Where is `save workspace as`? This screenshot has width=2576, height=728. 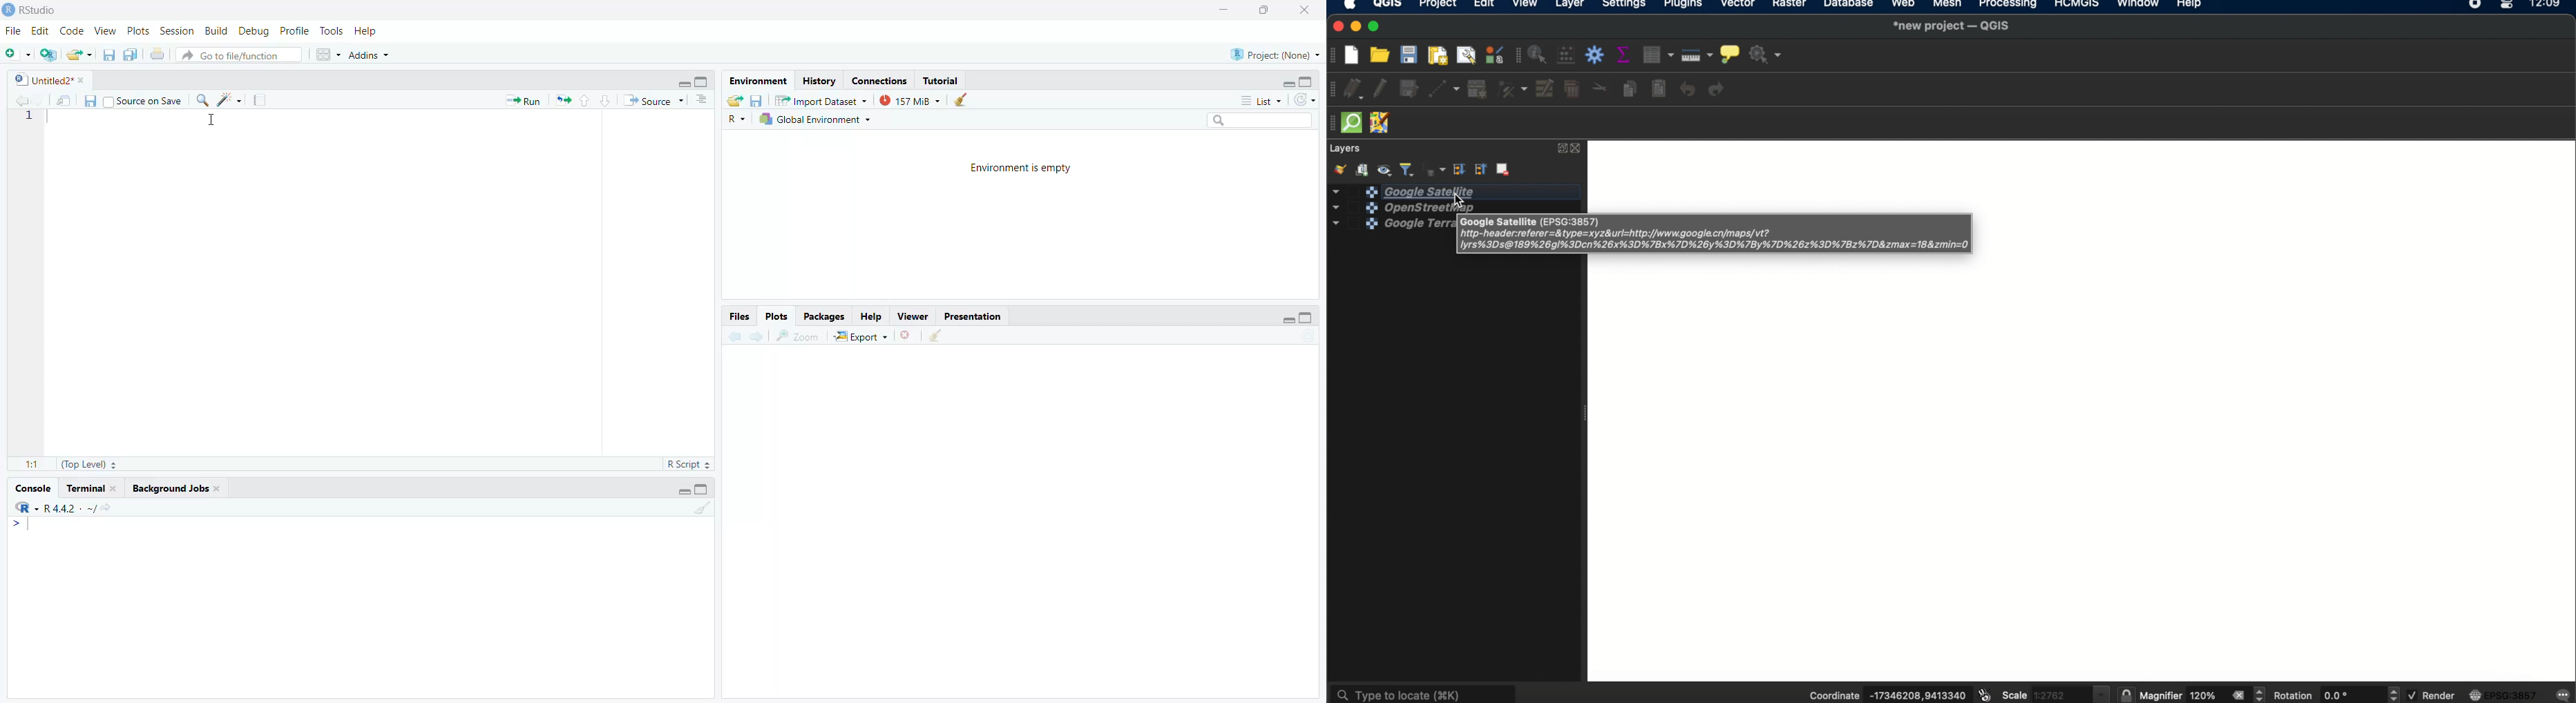
save workspace as is located at coordinates (756, 101).